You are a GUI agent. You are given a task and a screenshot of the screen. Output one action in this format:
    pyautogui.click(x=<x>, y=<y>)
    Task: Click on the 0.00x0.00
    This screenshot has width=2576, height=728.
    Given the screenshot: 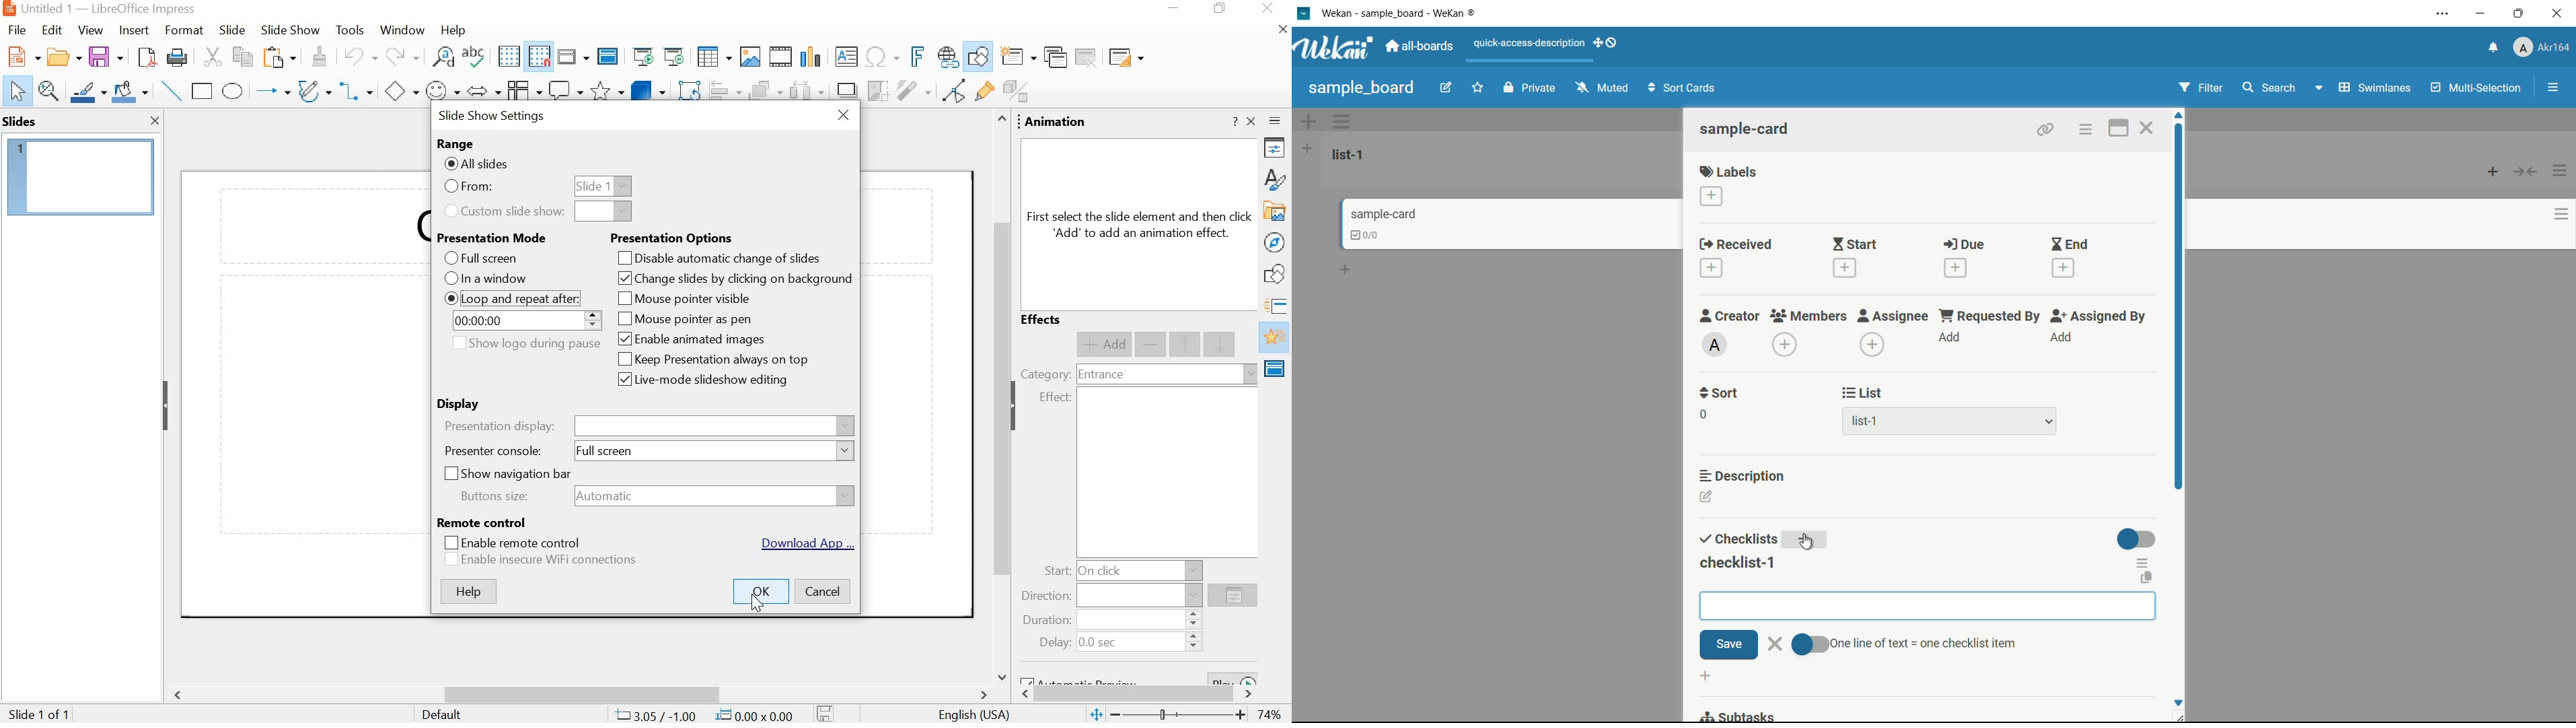 What is the action you would take?
    pyautogui.click(x=756, y=714)
    